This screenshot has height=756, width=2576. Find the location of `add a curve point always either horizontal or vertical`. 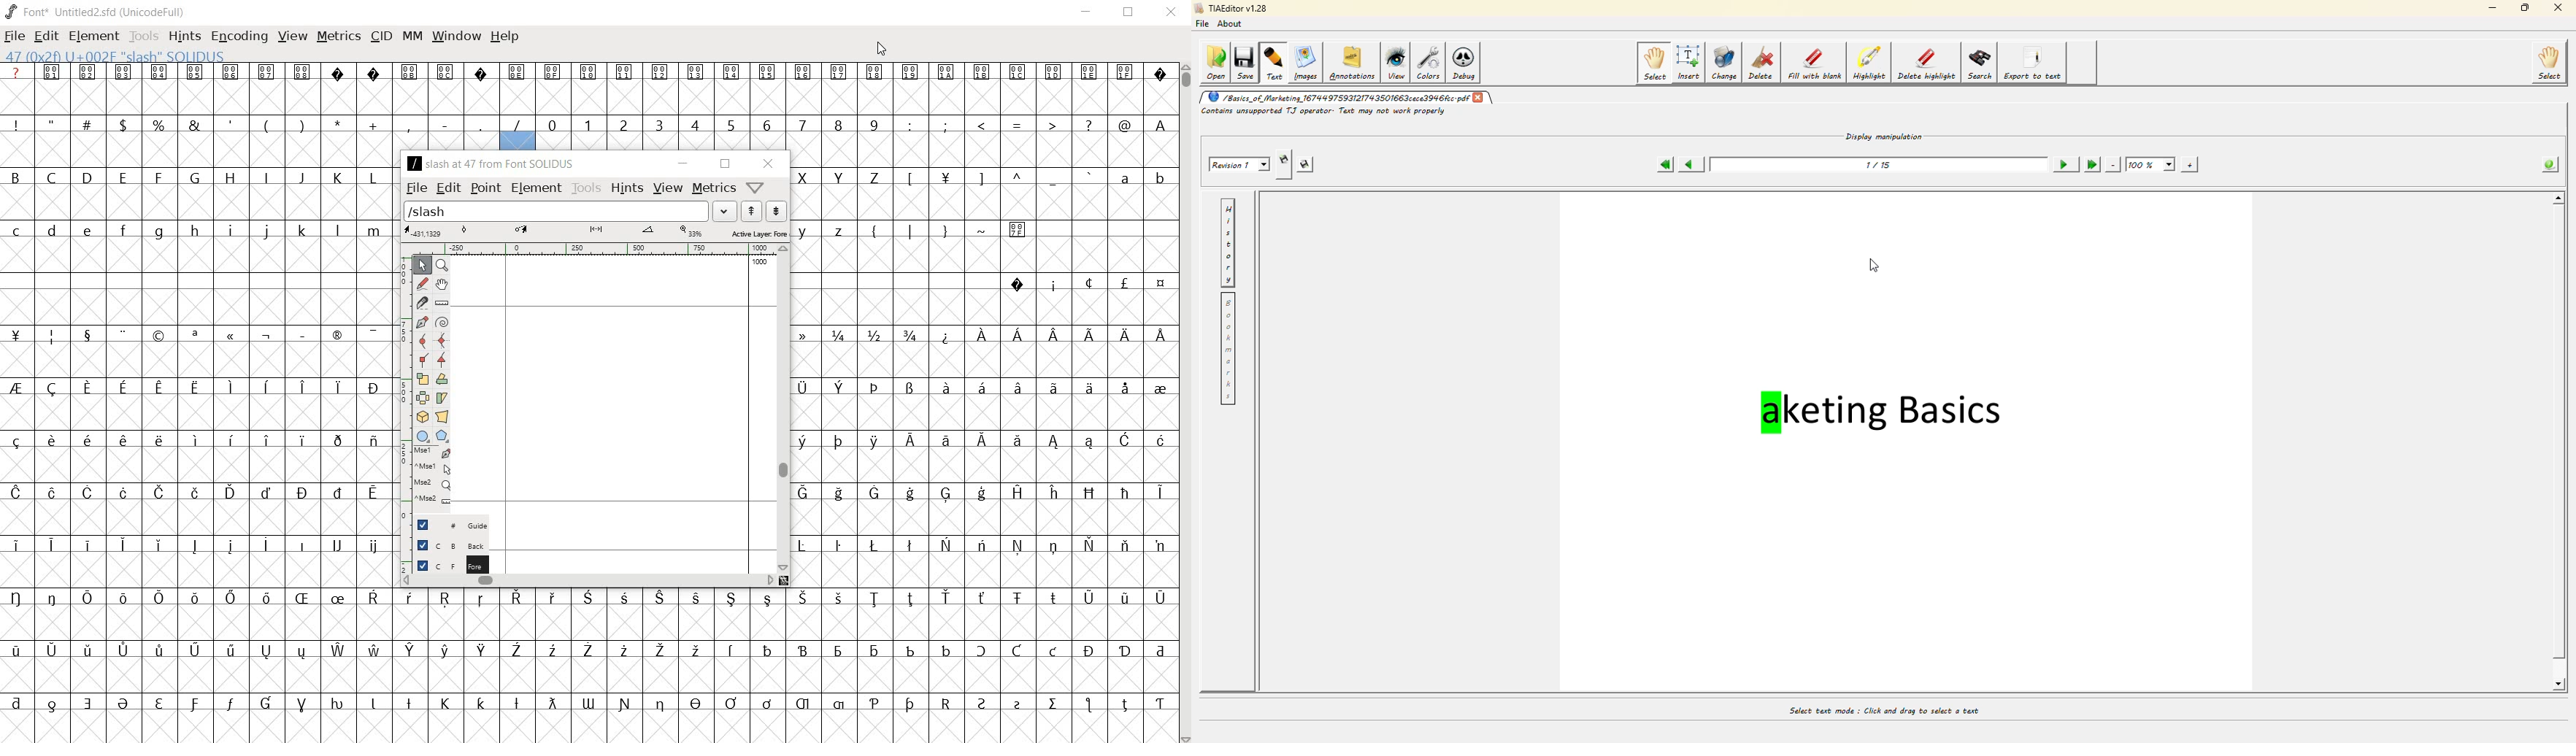

add a curve point always either horizontal or vertical is located at coordinates (440, 342).